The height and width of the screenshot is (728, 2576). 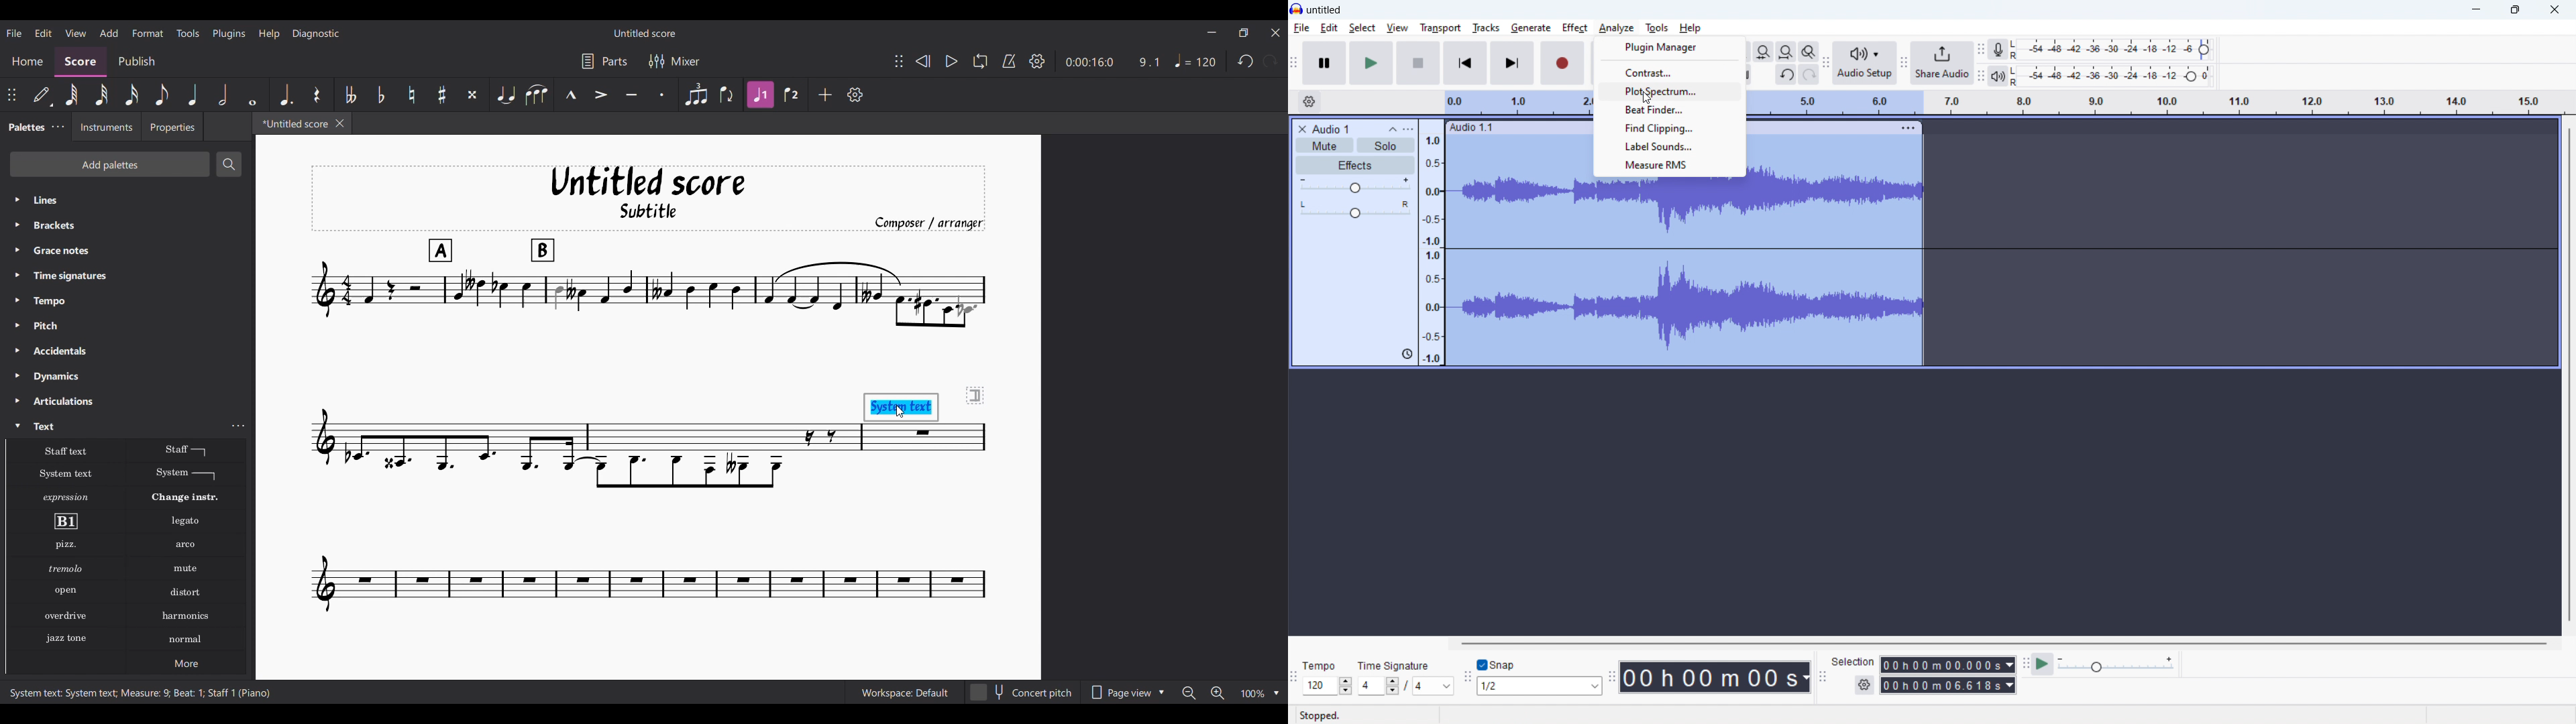 I want to click on 8th note, so click(x=162, y=95).